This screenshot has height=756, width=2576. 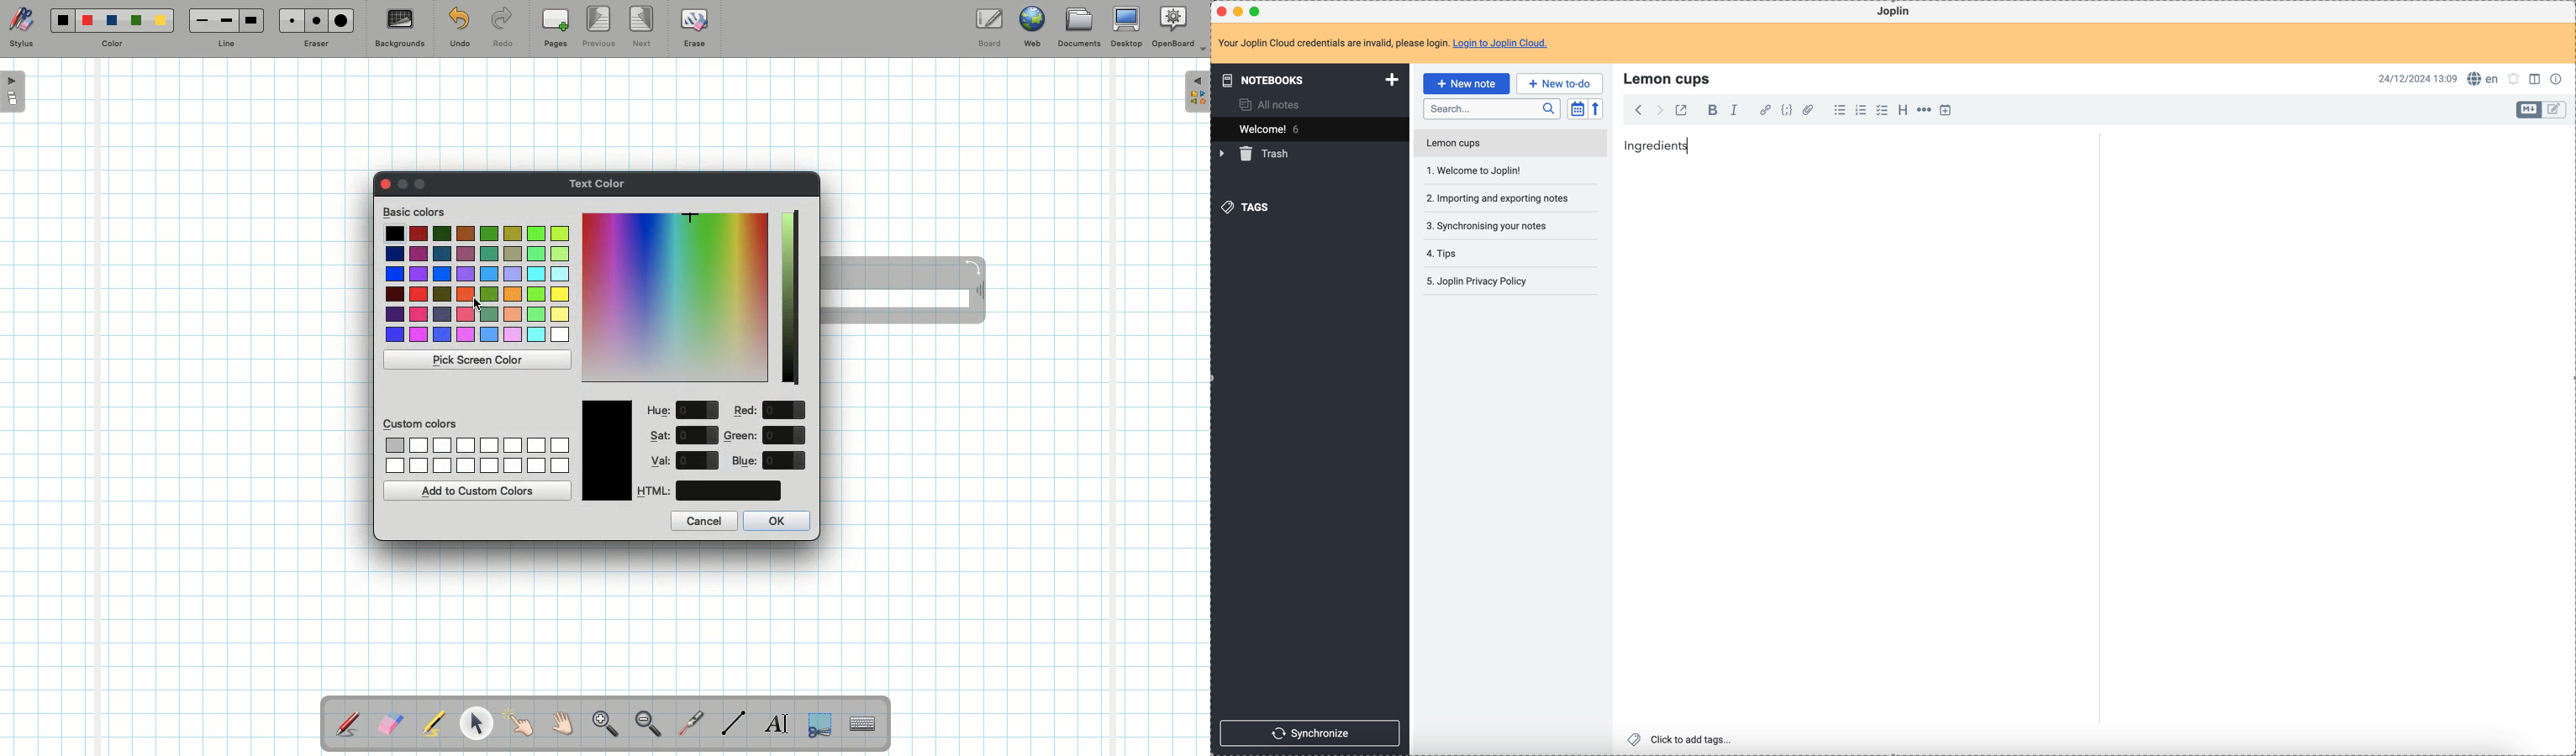 I want to click on spell checker, so click(x=2486, y=78).